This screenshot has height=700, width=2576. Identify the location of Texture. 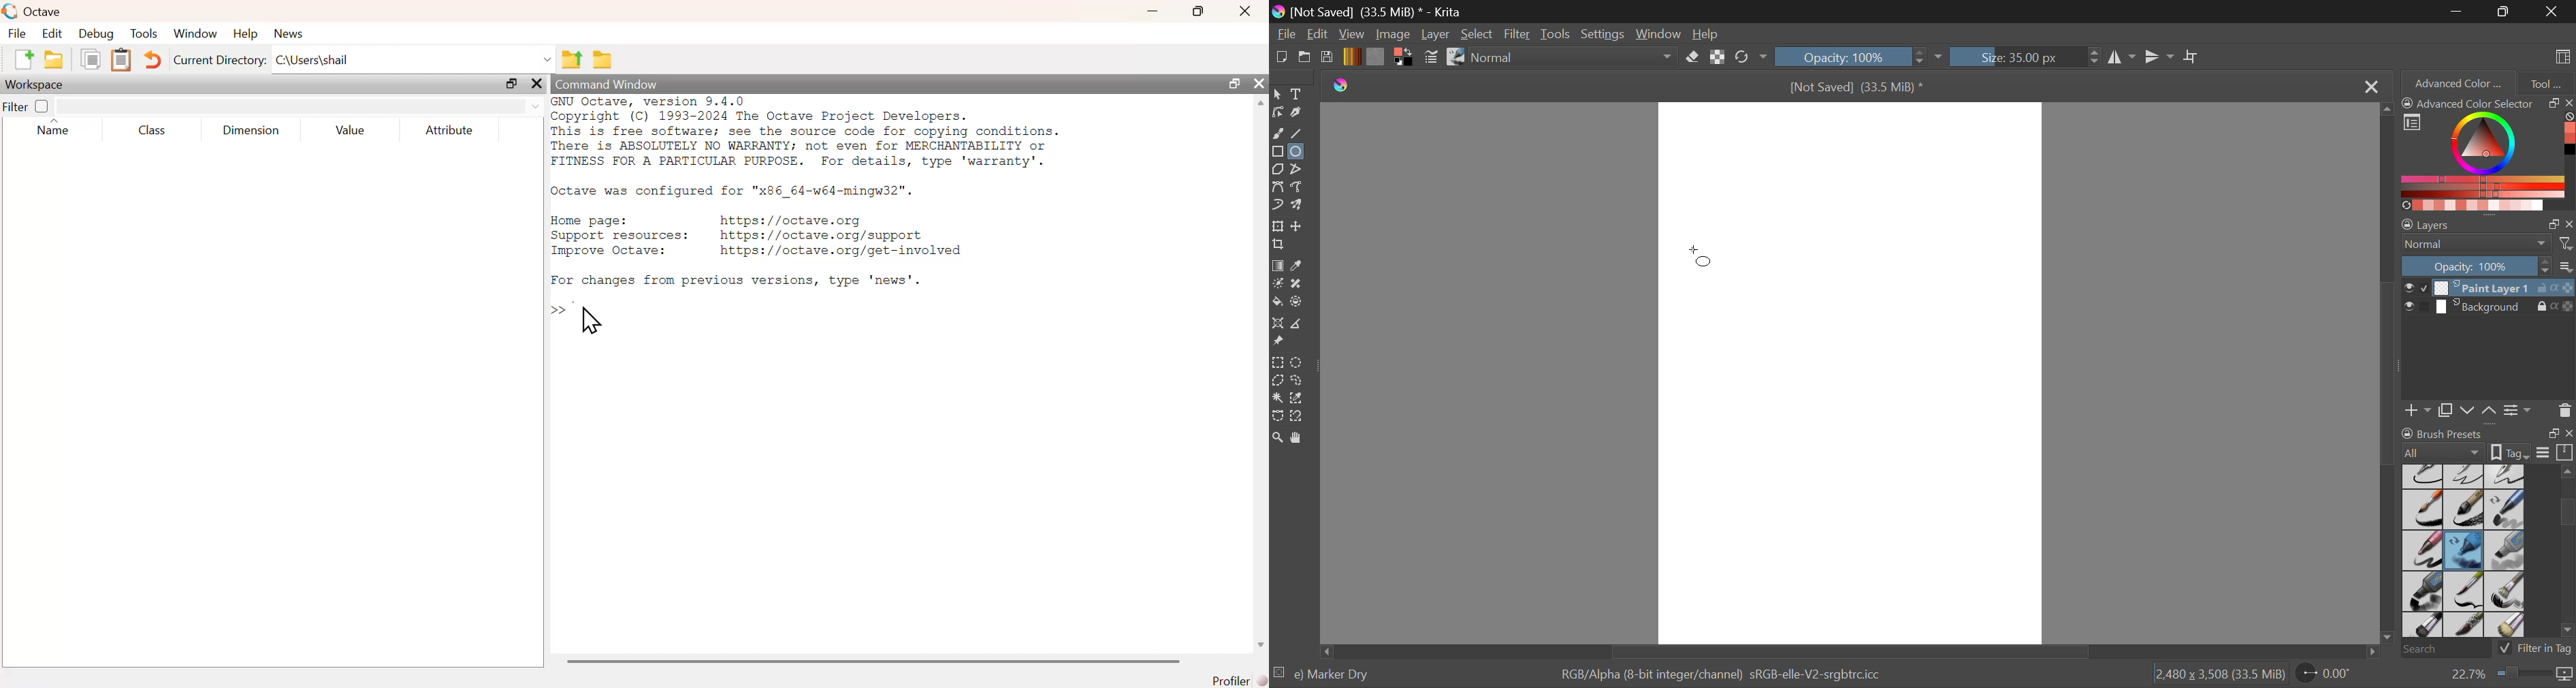
(1375, 56).